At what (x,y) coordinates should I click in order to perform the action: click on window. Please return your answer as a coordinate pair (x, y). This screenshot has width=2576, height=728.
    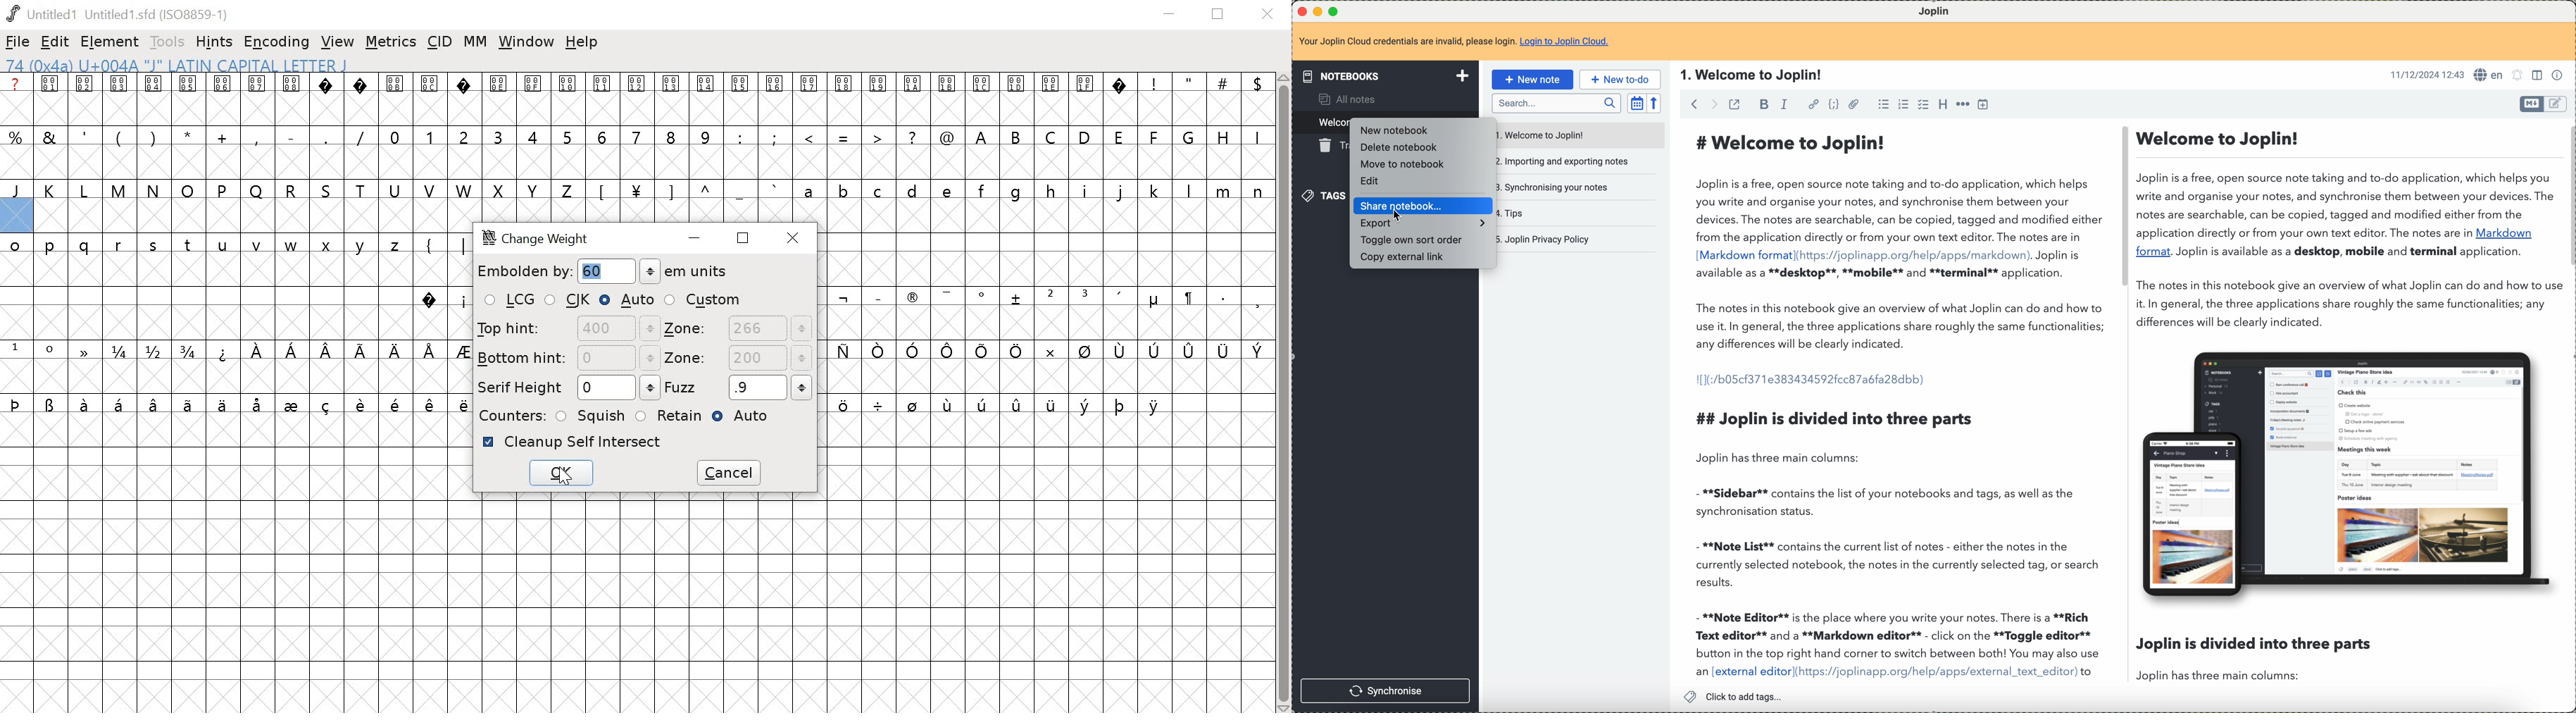
    Looking at the image, I should click on (527, 42).